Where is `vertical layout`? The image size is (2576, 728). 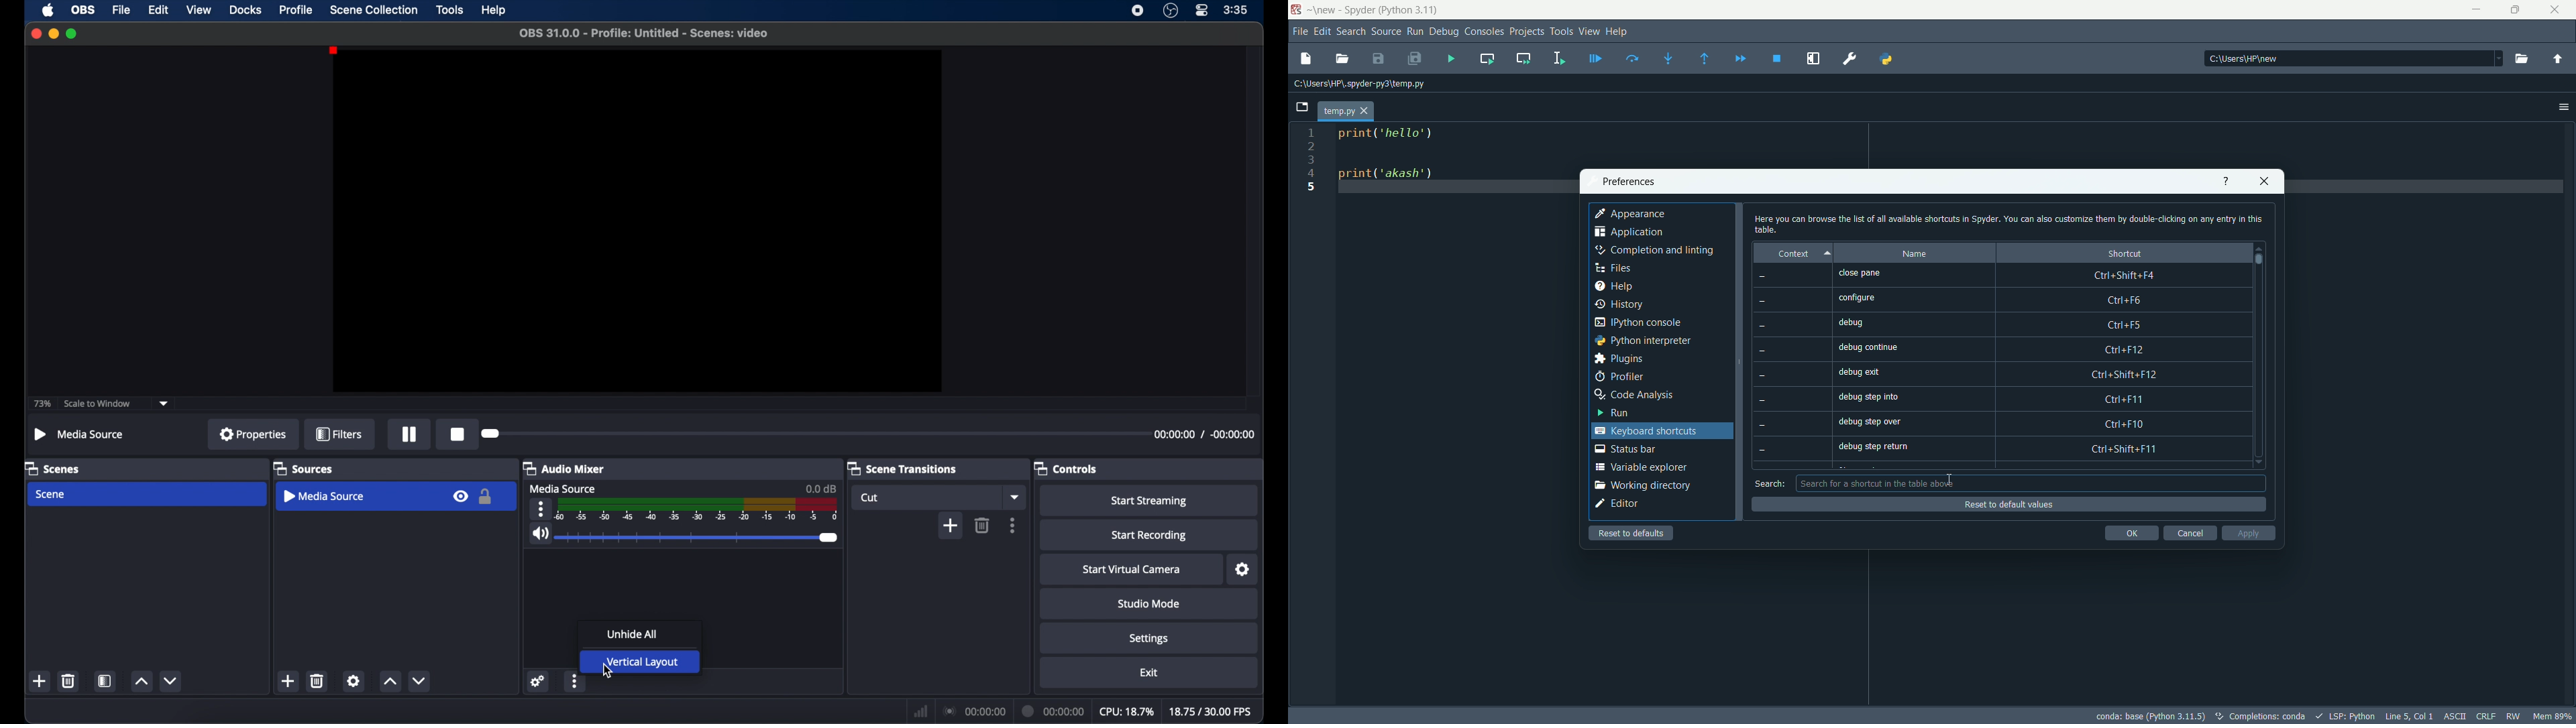 vertical layout is located at coordinates (643, 662).